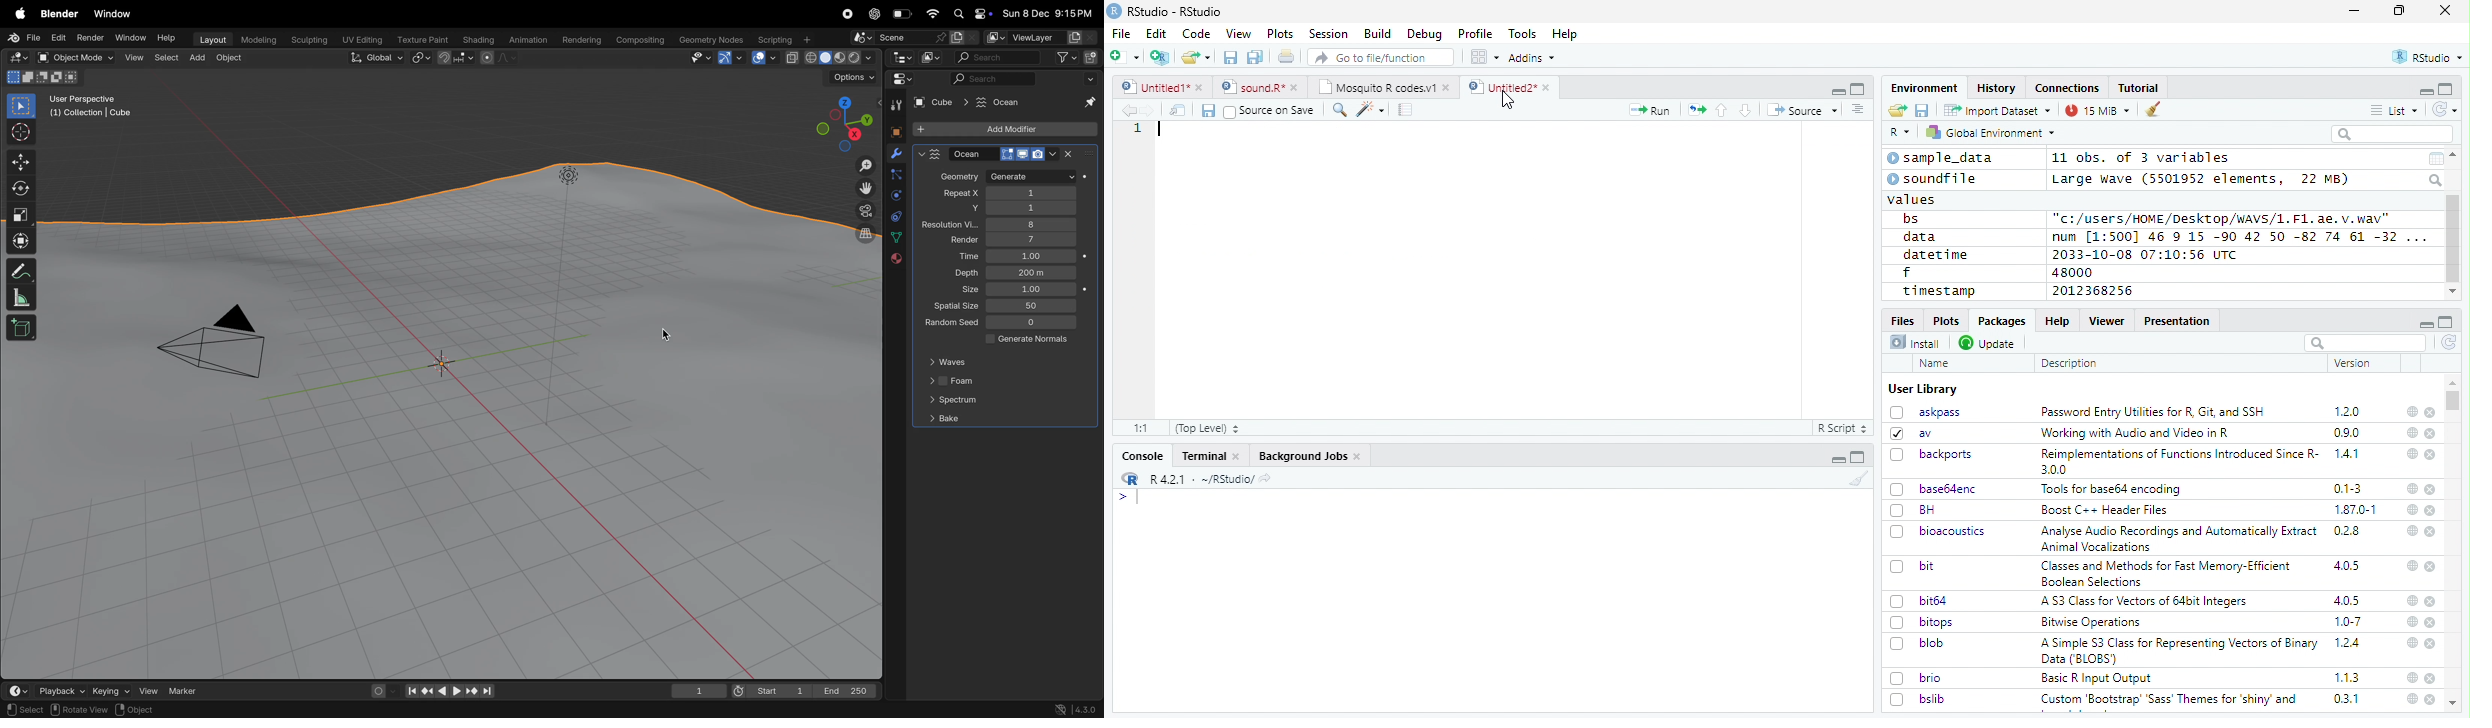  Describe the element at coordinates (21, 240) in the screenshot. I see `transform` at that location.